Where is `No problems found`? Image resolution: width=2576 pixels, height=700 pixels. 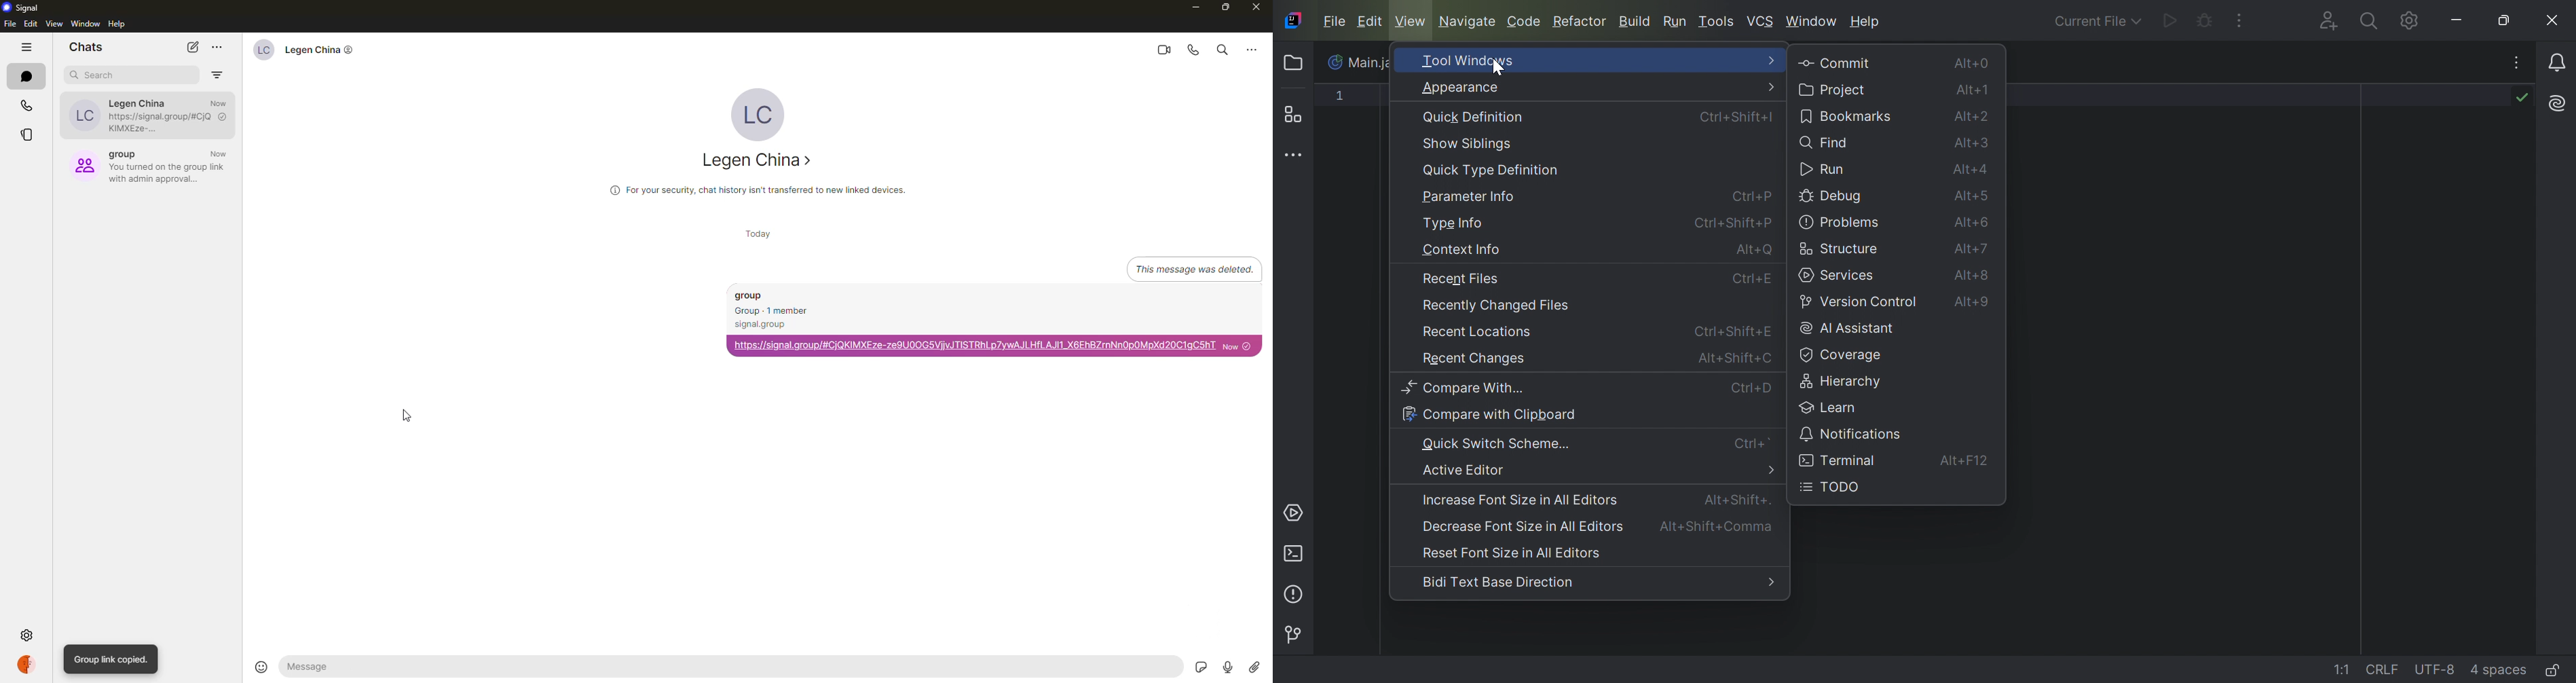 No problems found is located at coordinates (2520, 97).